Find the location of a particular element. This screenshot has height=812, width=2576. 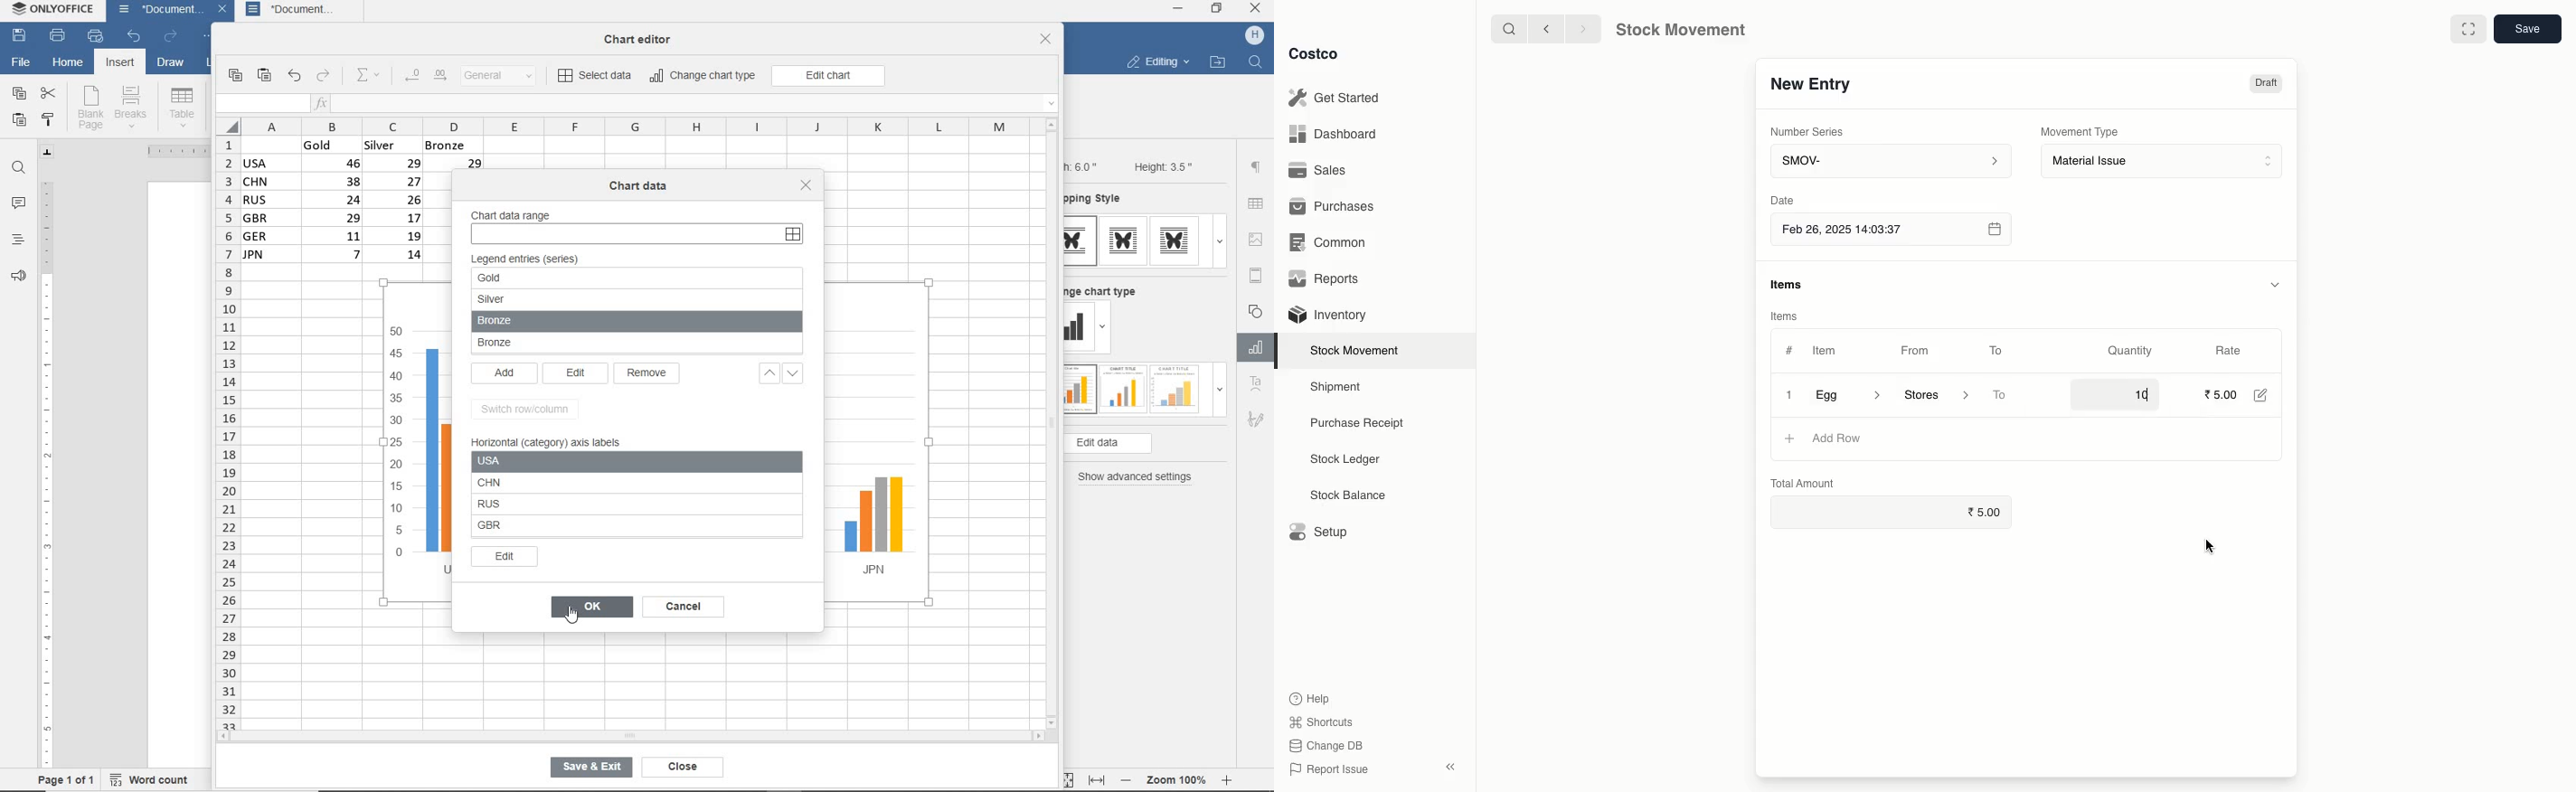

Full width toggle is located at coordinates (2469, 29).